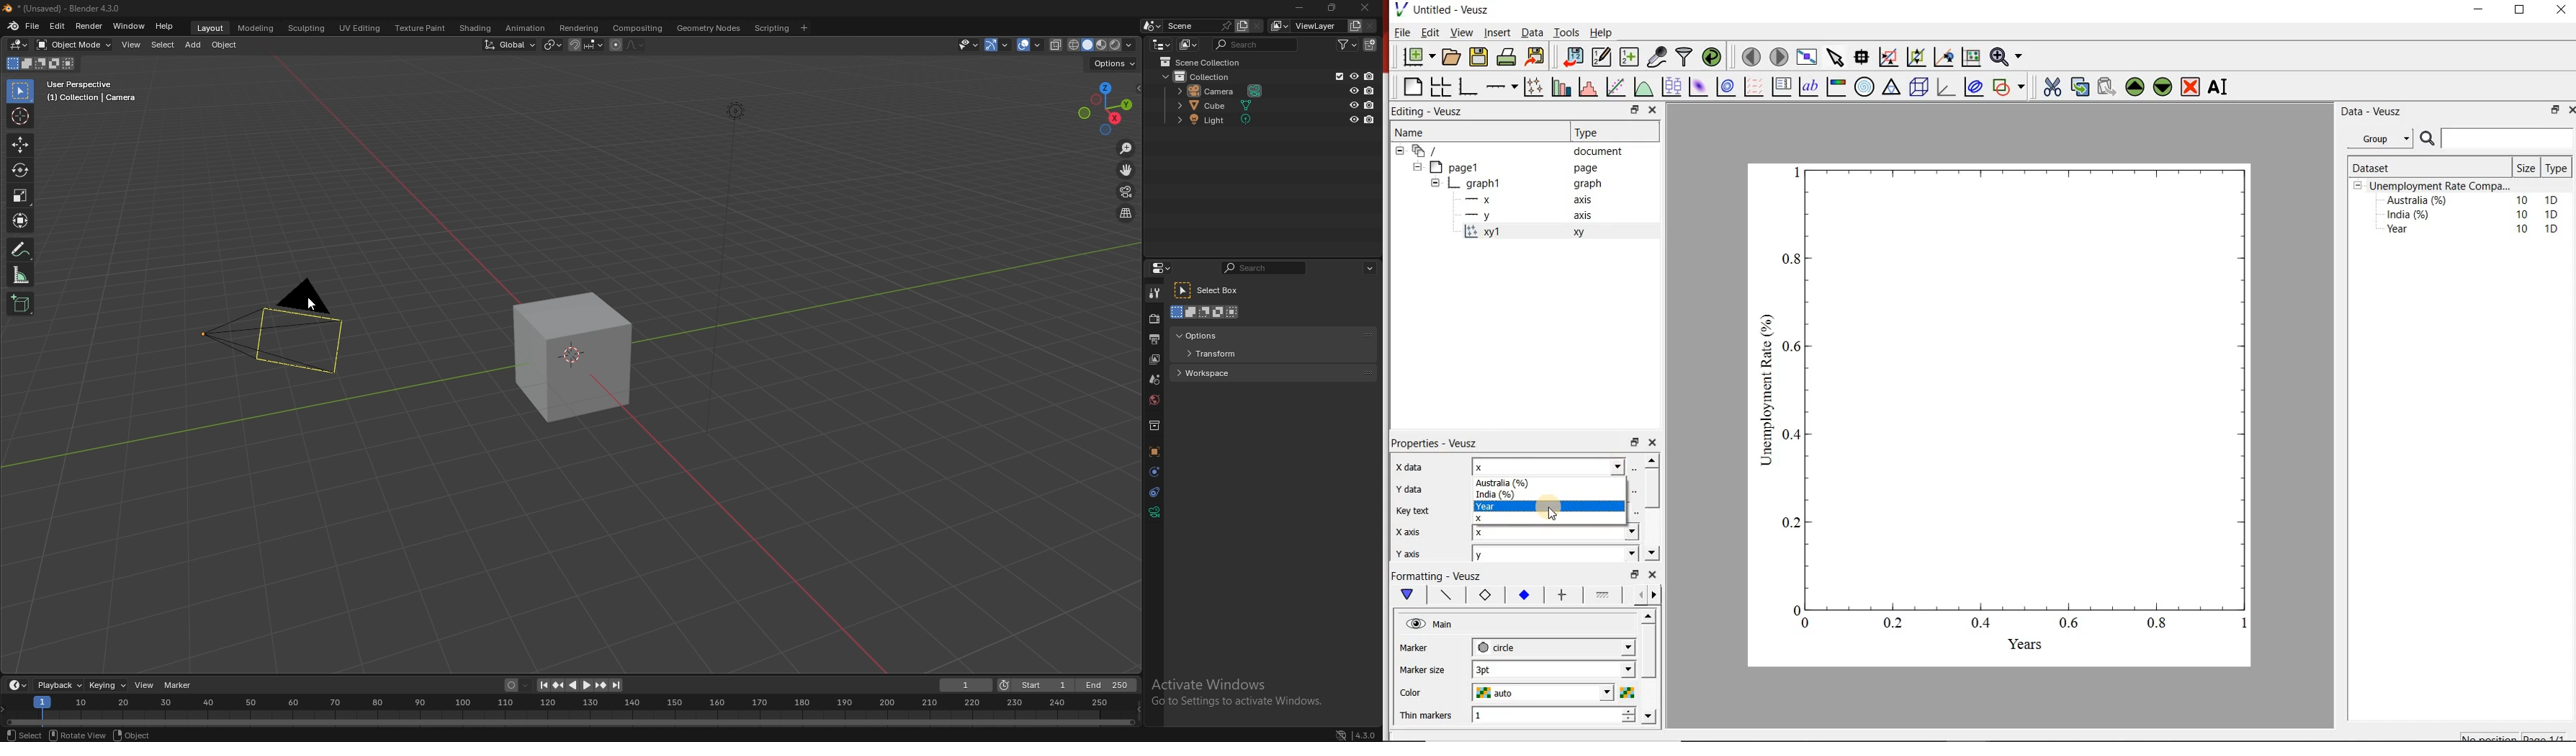 The width and height of the screenshot is (2576, 756). Describe the element at coordinates (717, 269) in the screenshot. I see `` at that location.